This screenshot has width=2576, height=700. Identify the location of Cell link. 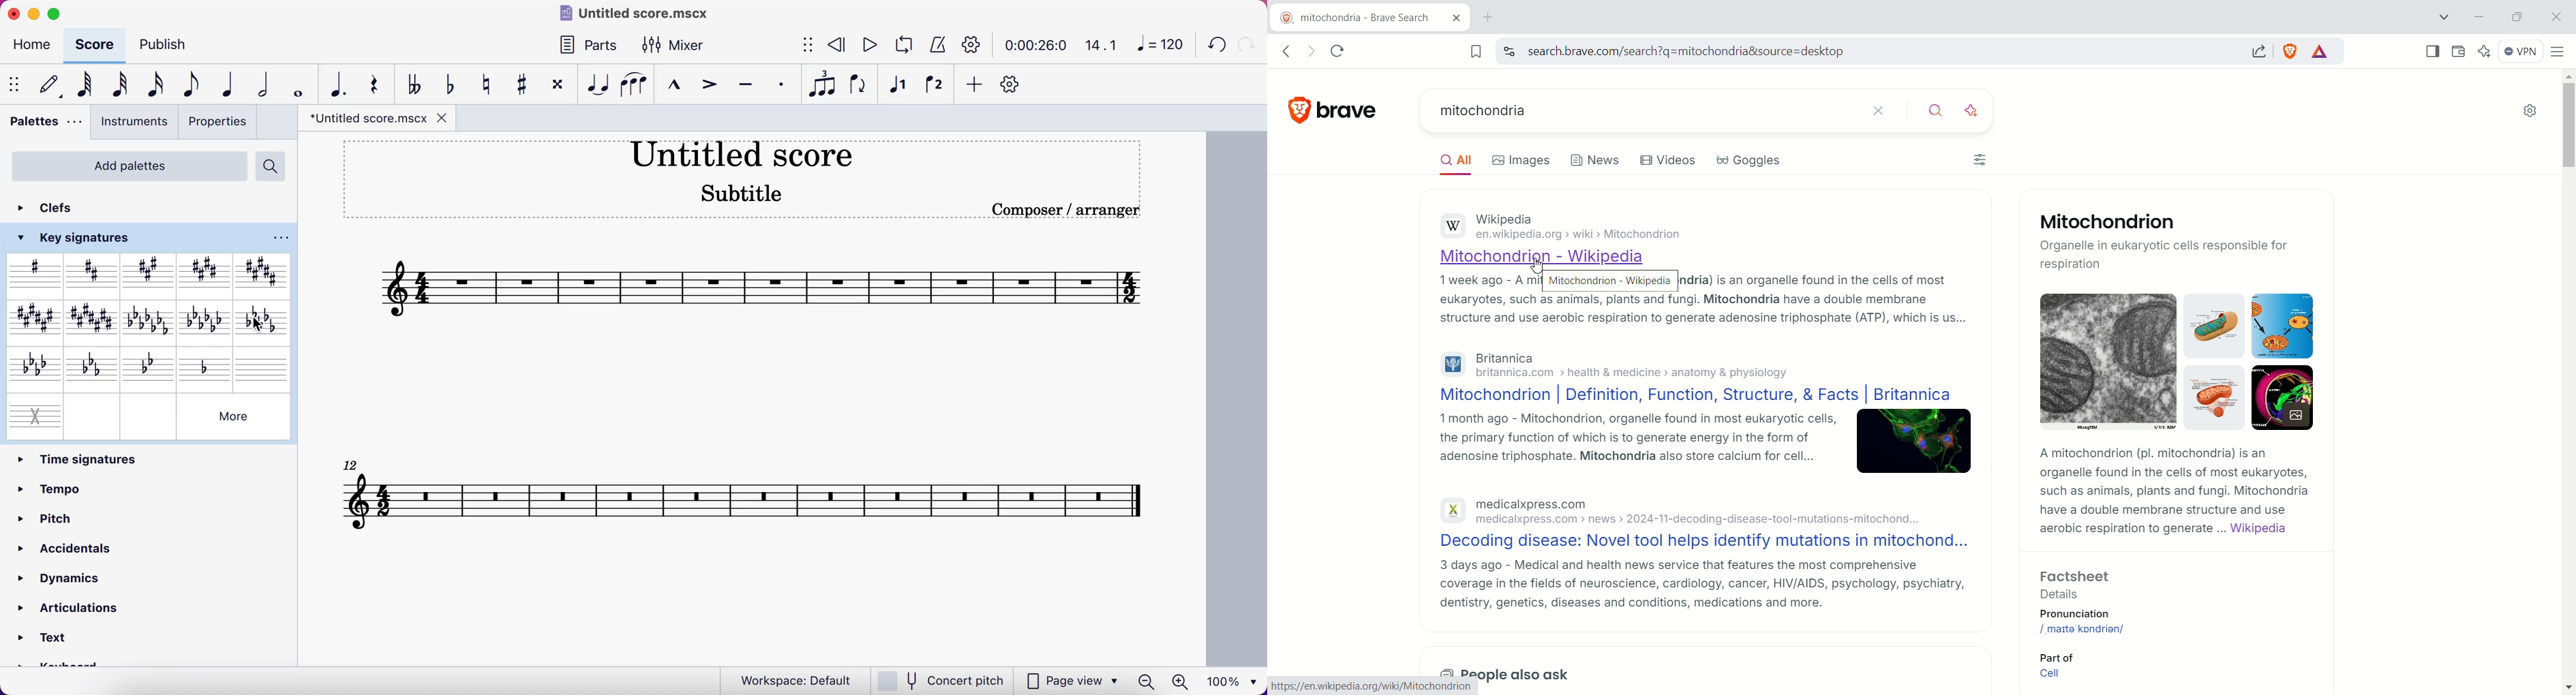
(2057, 676).